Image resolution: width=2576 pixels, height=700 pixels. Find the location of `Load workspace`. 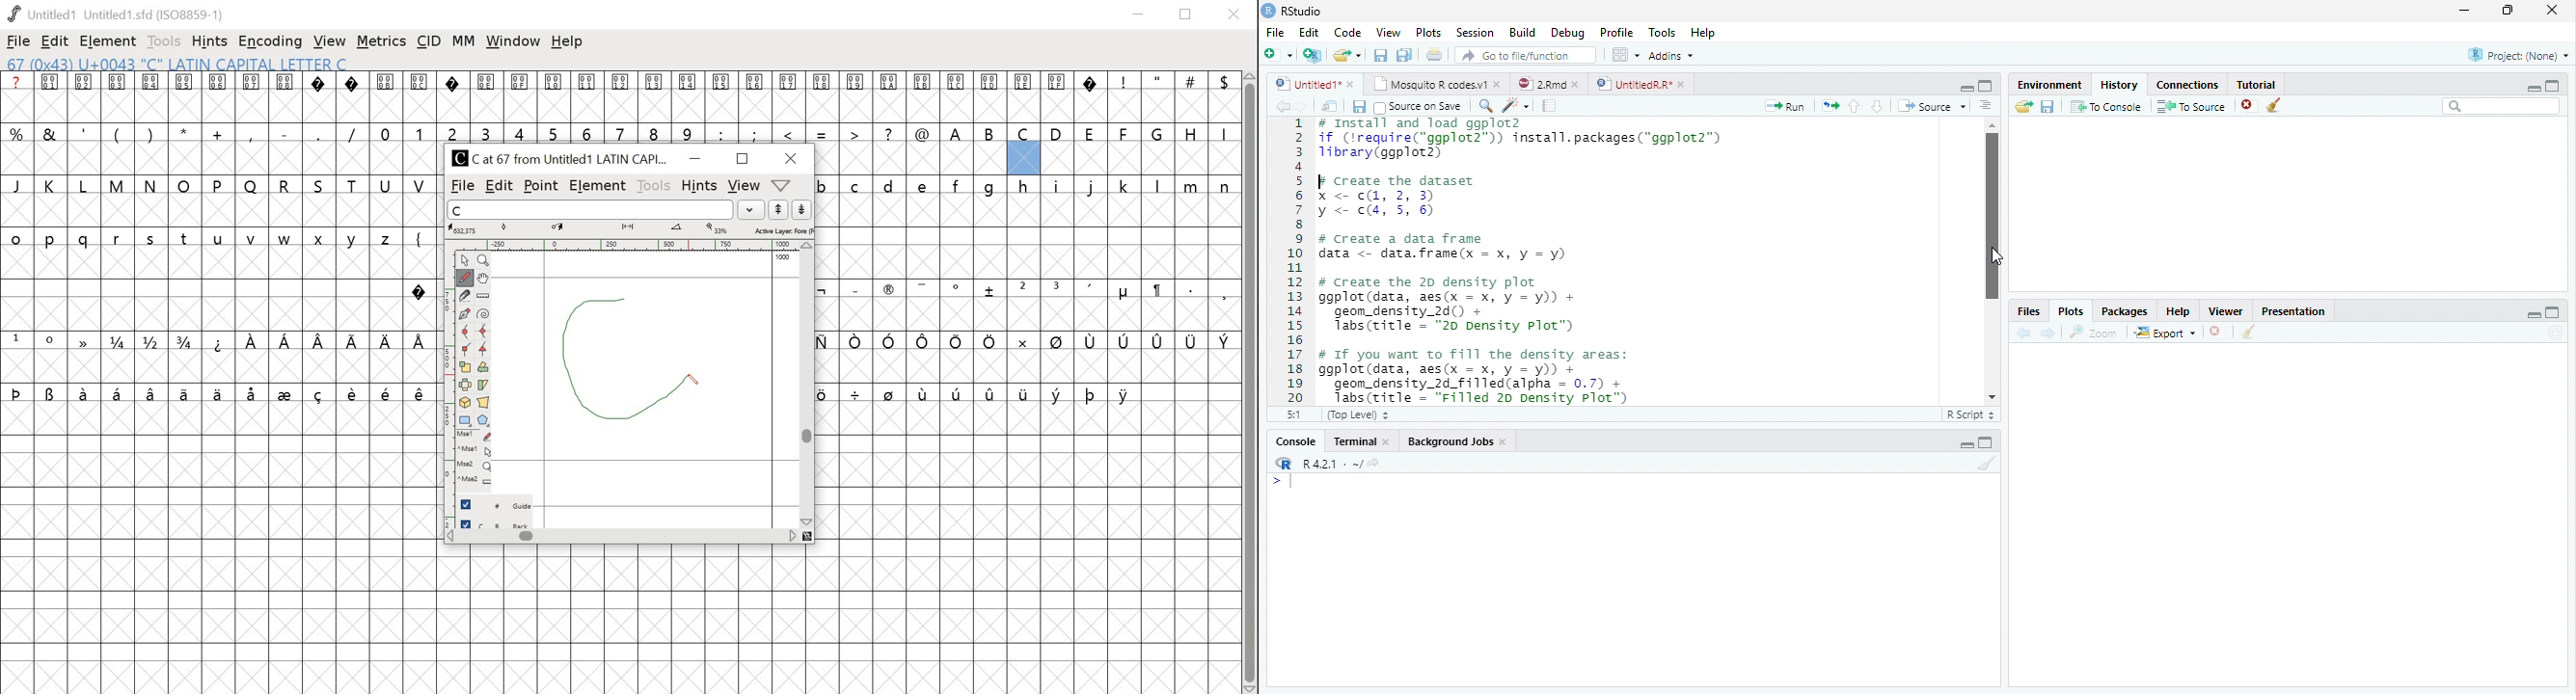

Load workspace is located at coordinates (2021, 107).